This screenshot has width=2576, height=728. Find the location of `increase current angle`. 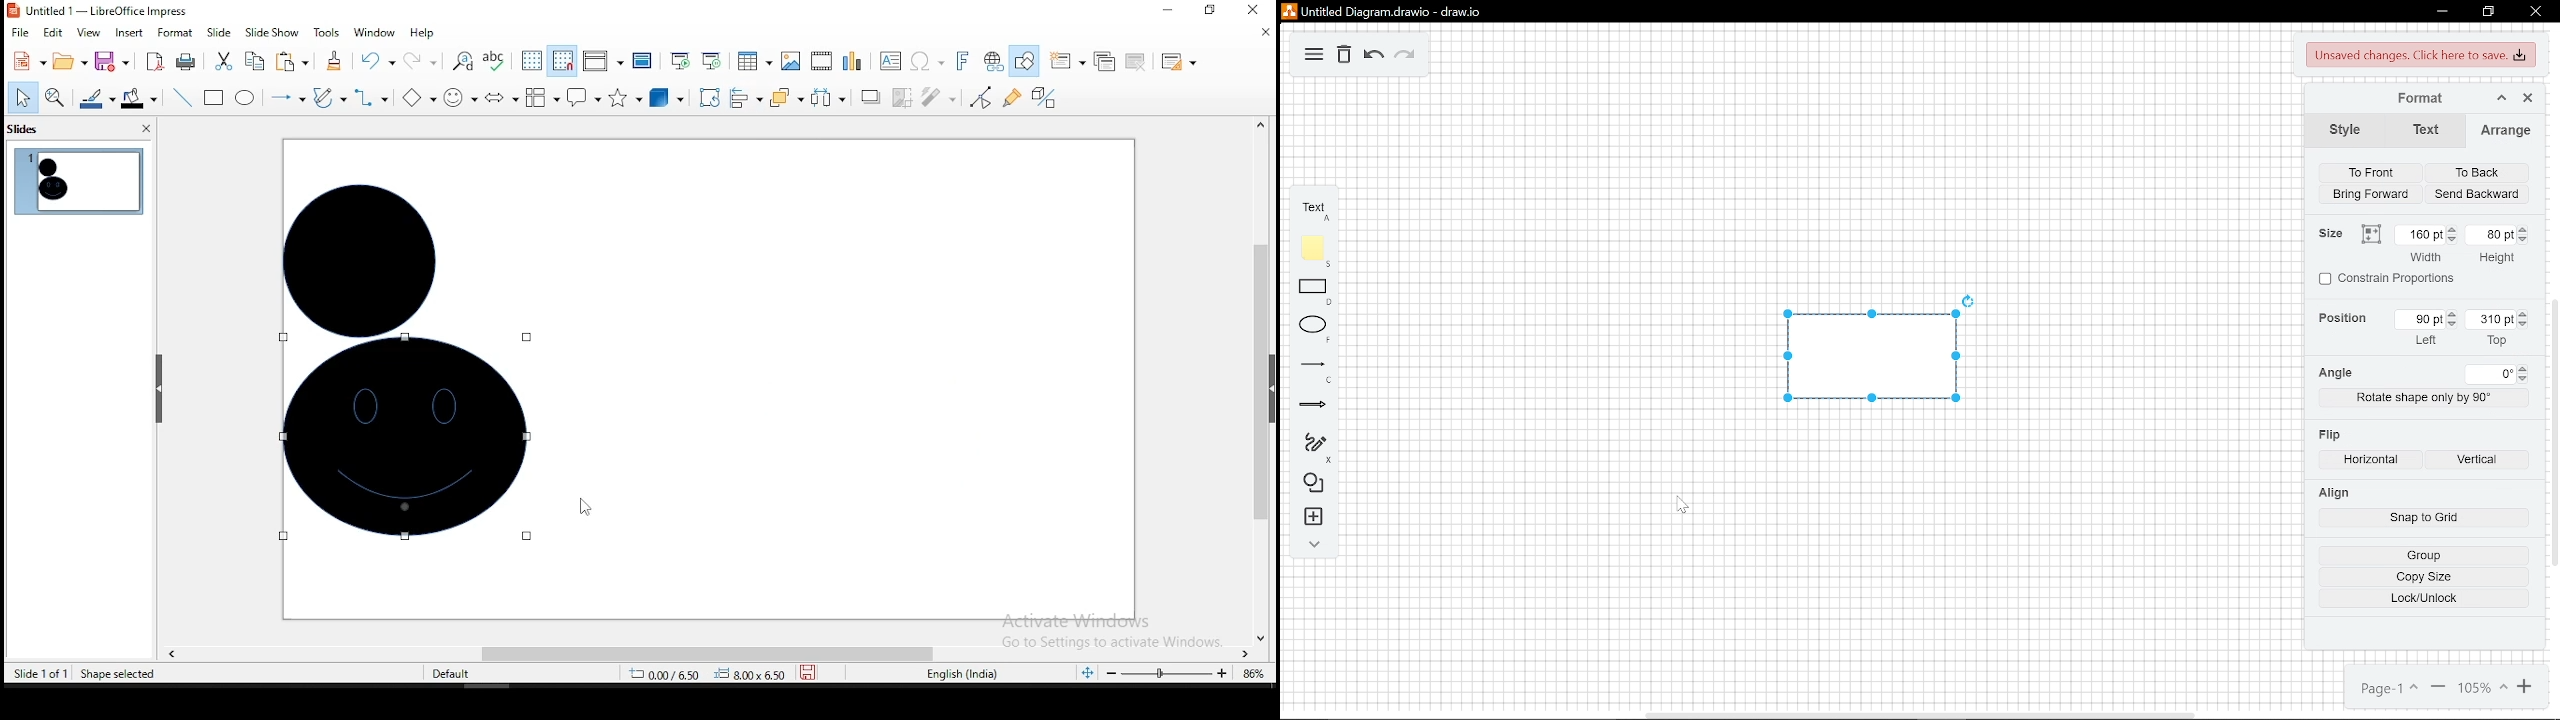

increase current angle is located at coordinates (2523, 368).